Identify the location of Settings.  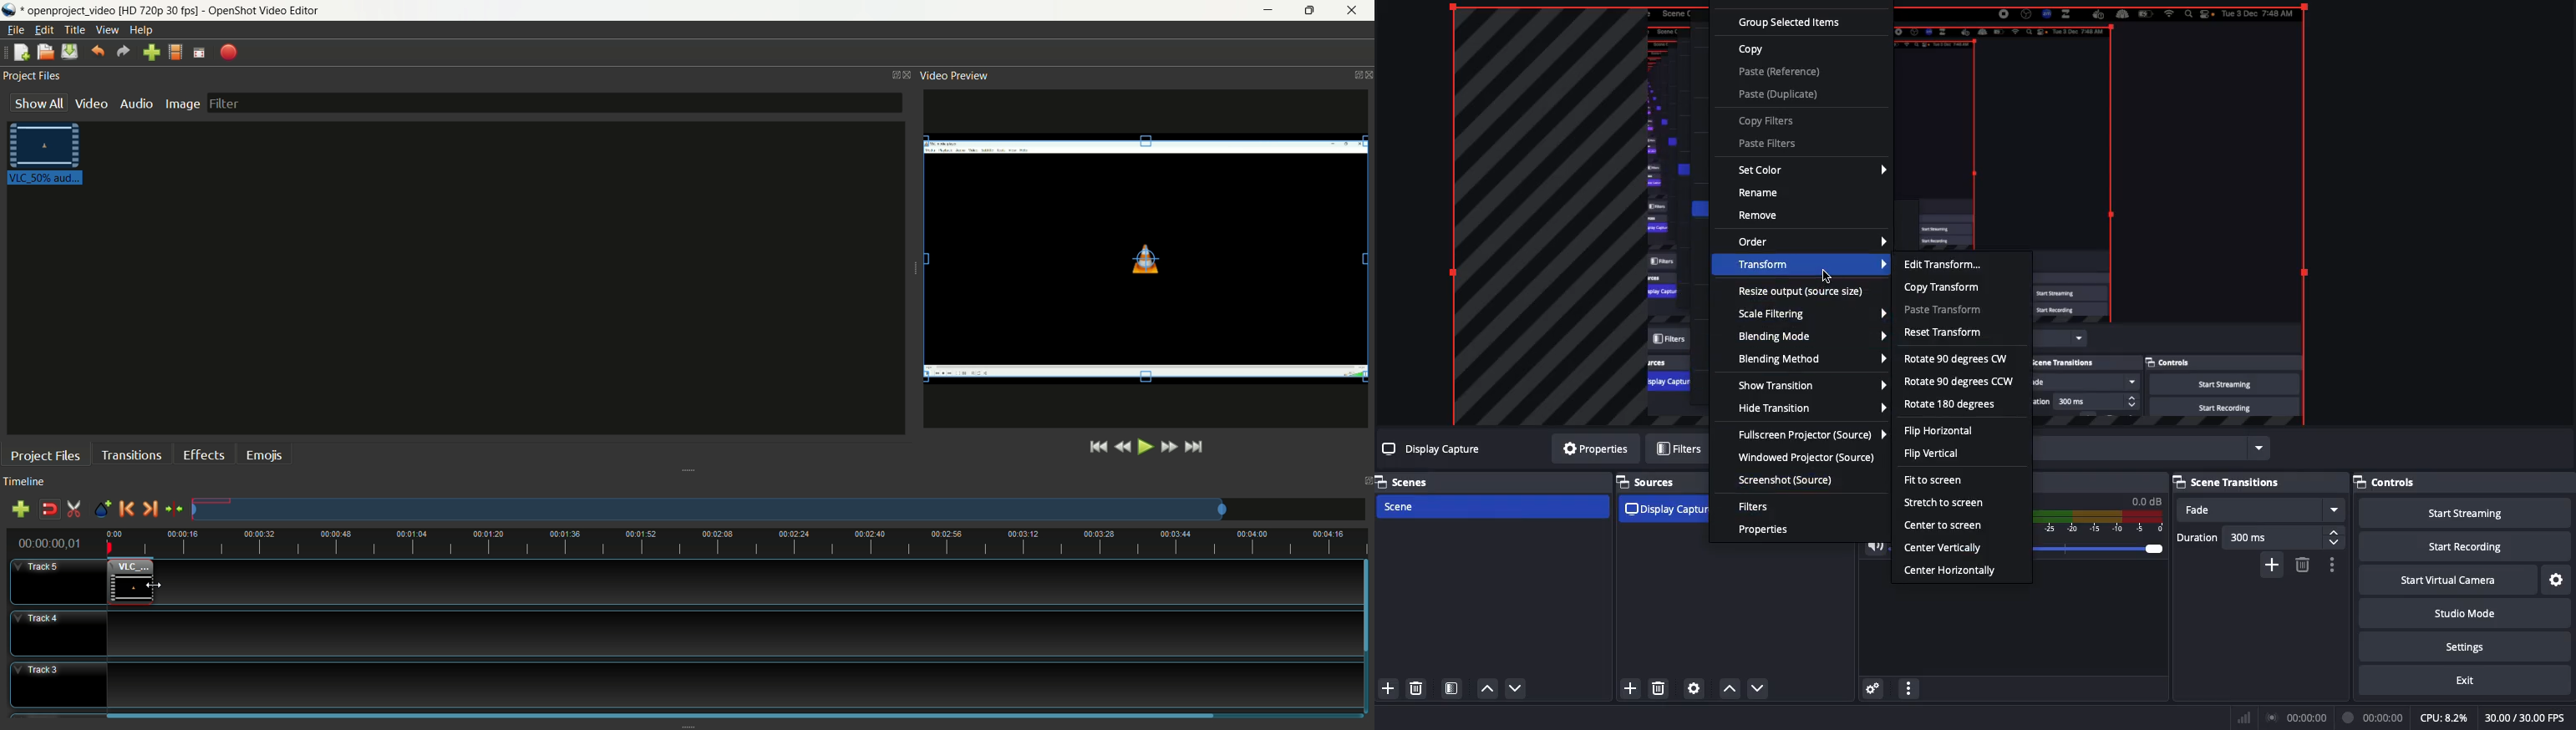
(1696, 689).